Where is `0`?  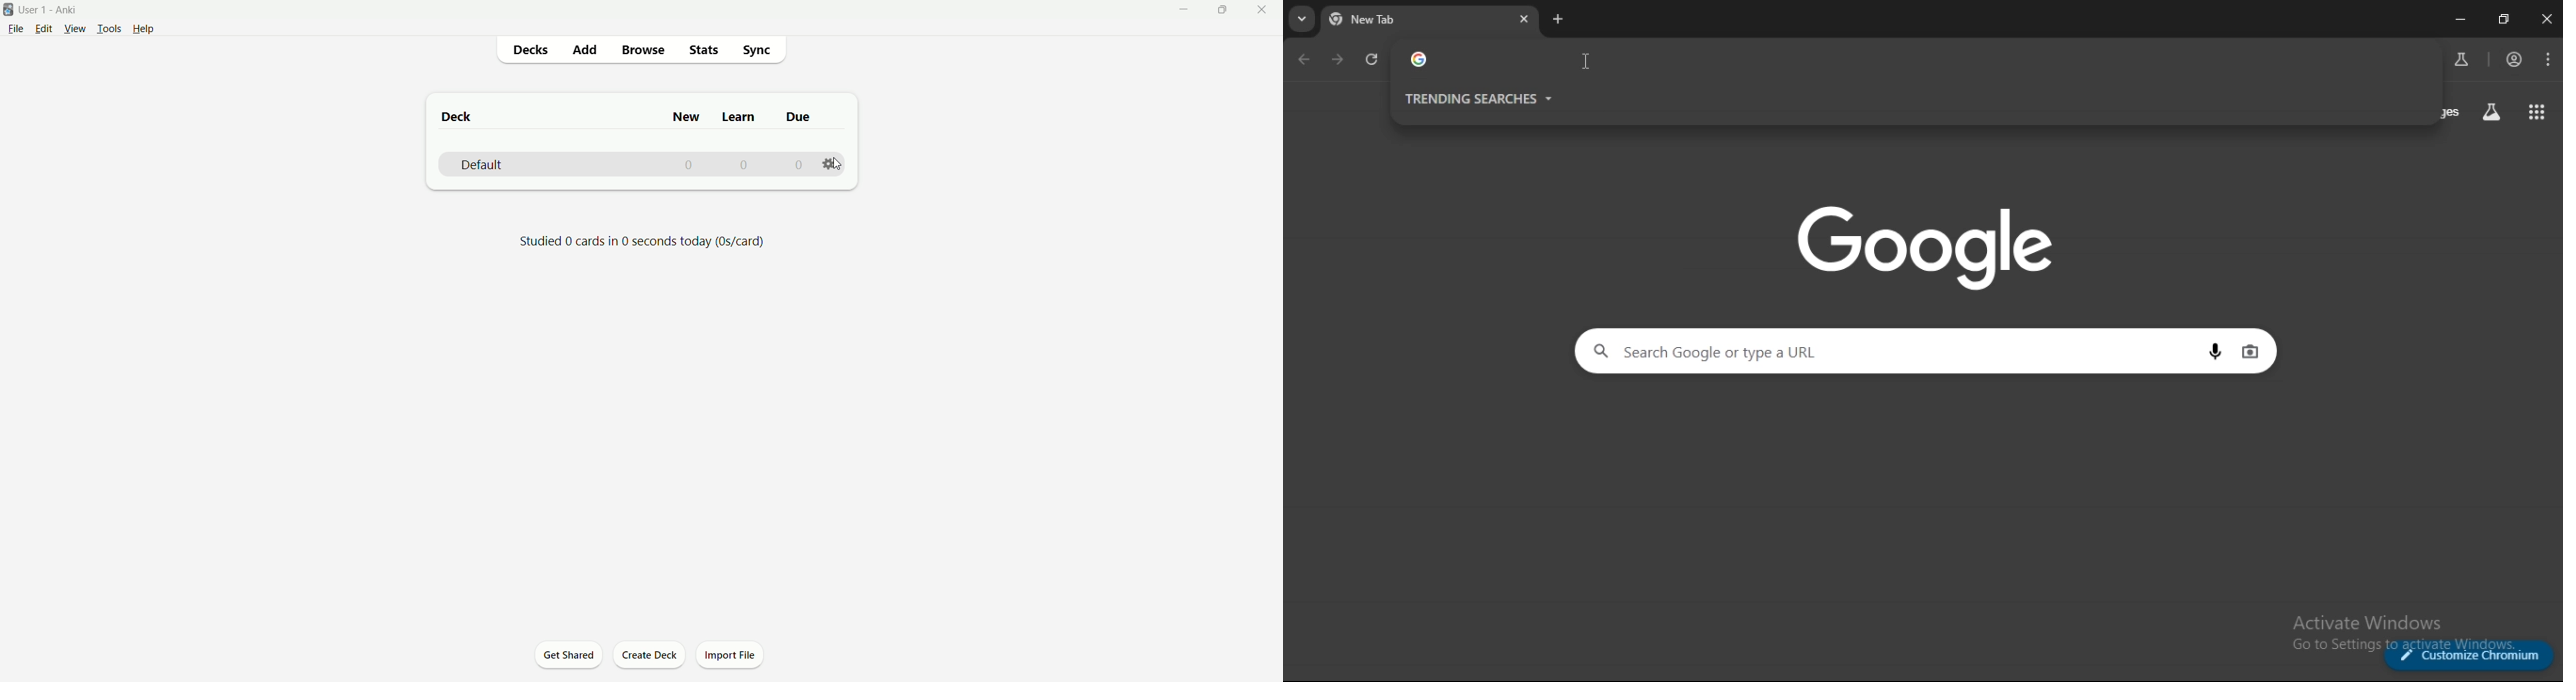
0 is located at coordinates (691, 166).